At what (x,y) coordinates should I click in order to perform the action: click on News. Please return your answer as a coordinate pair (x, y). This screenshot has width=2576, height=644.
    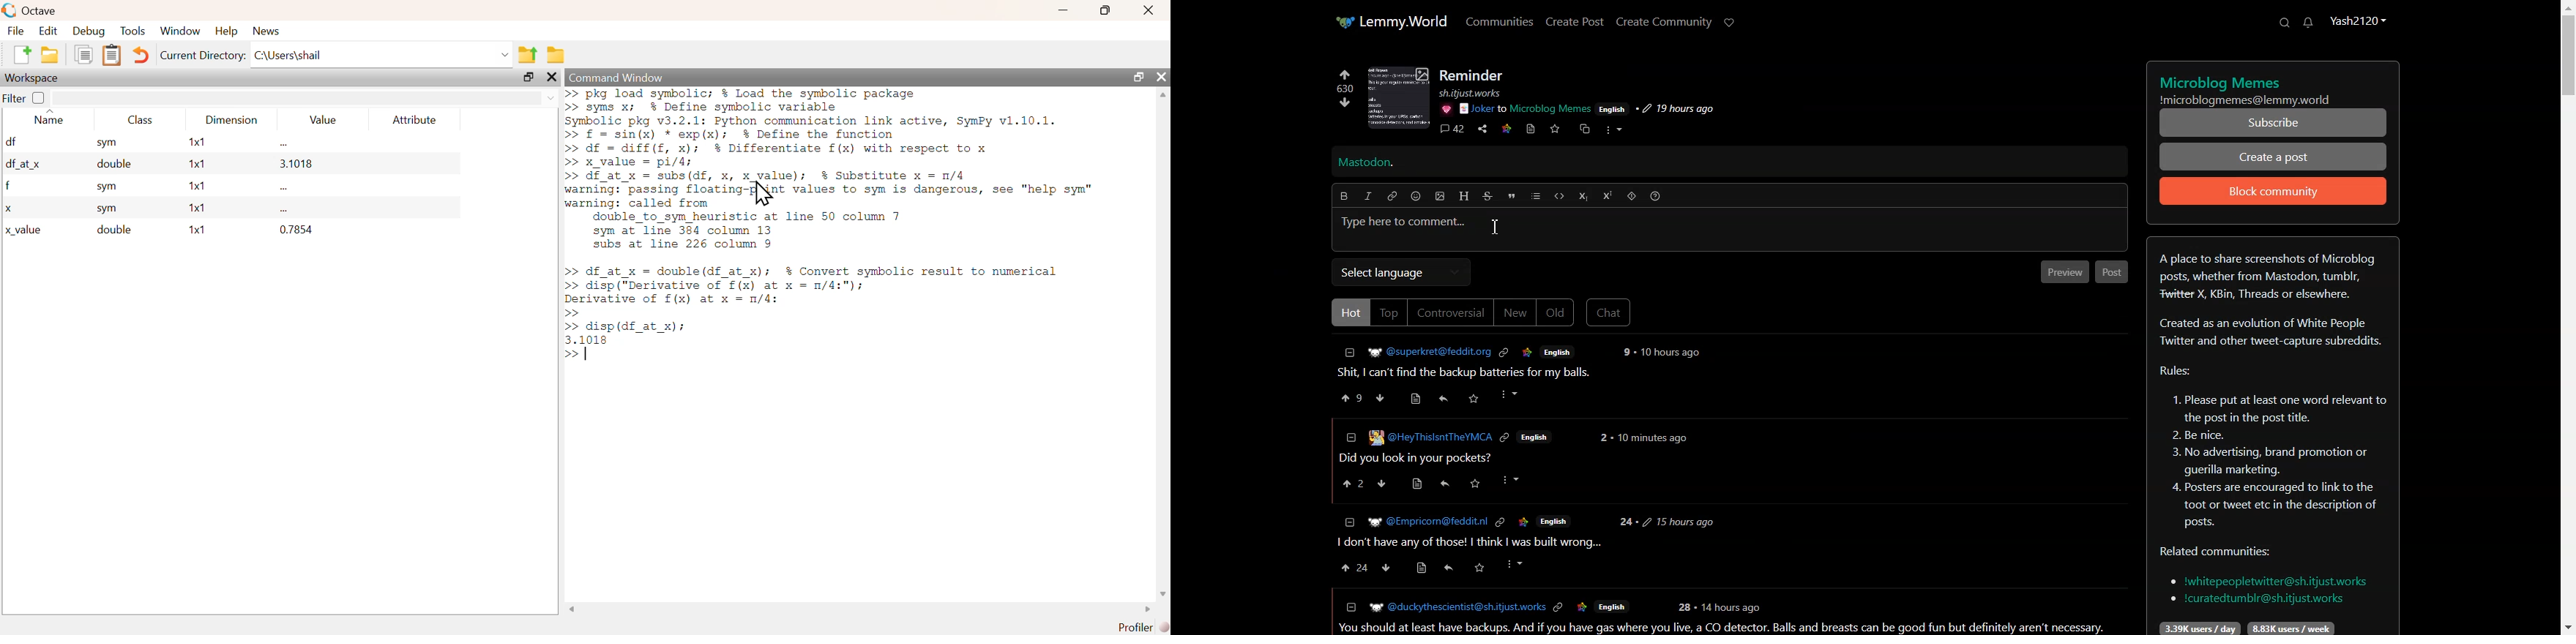
    Looking at the image, I should click on (266, 31).